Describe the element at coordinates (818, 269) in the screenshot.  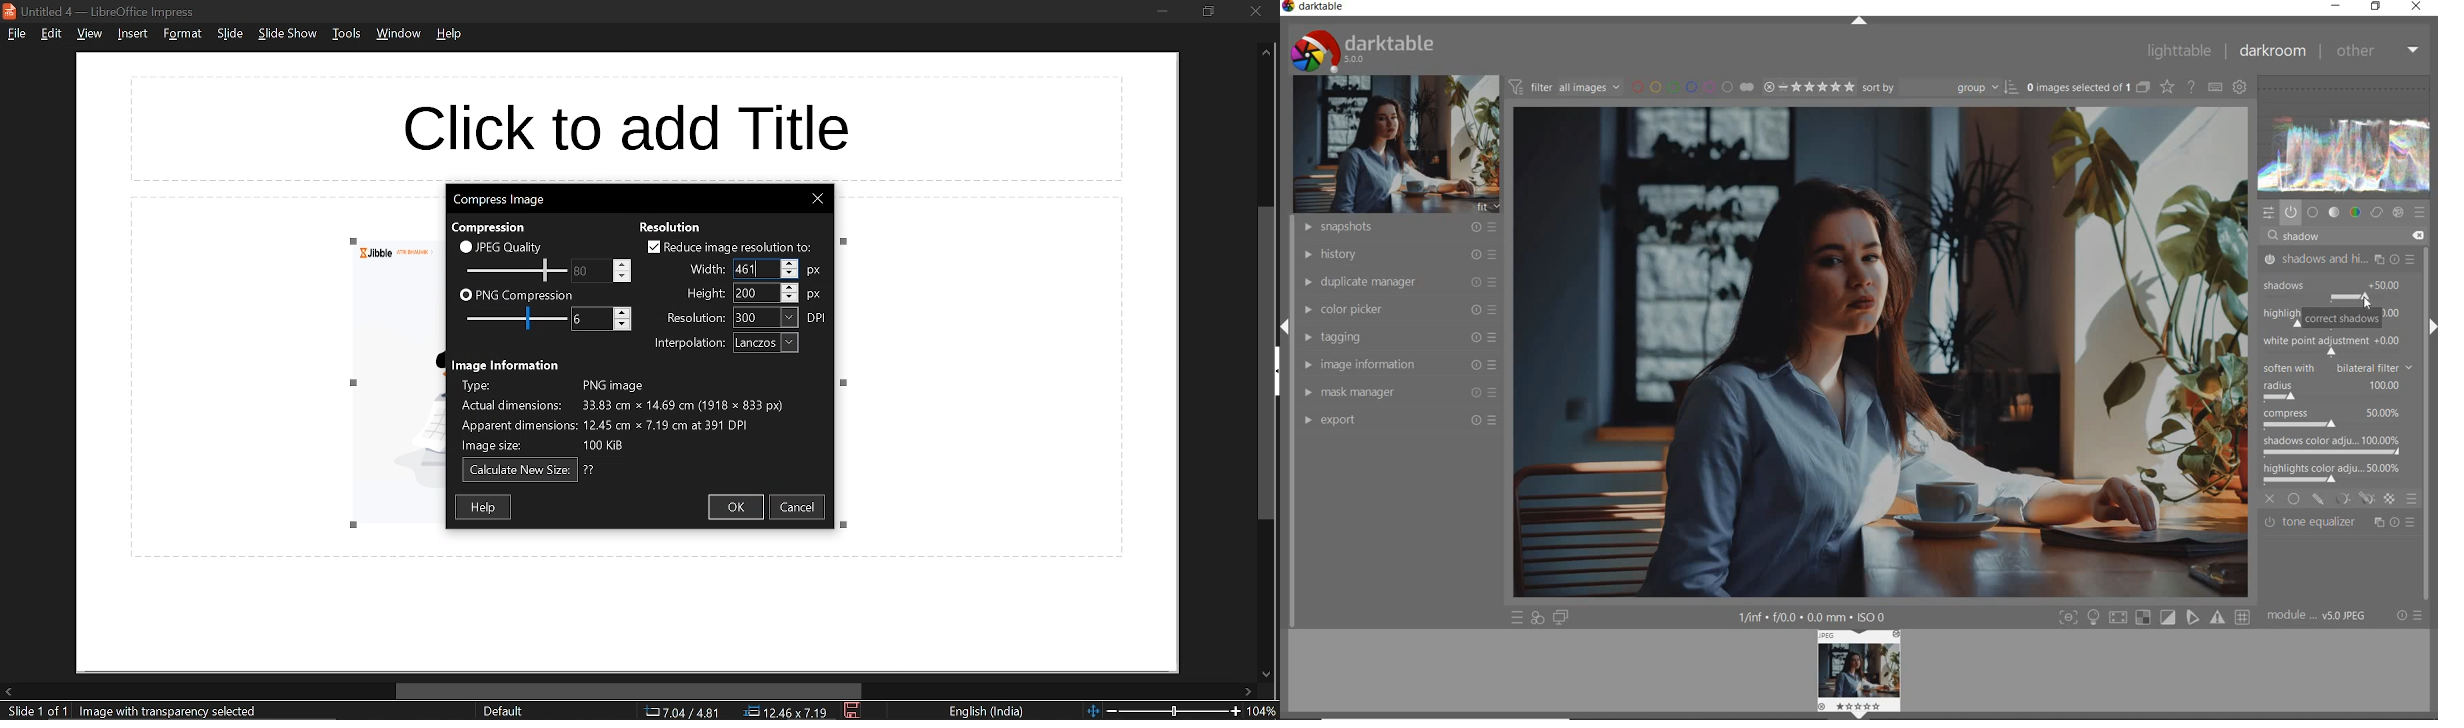
I see `px` at that location.